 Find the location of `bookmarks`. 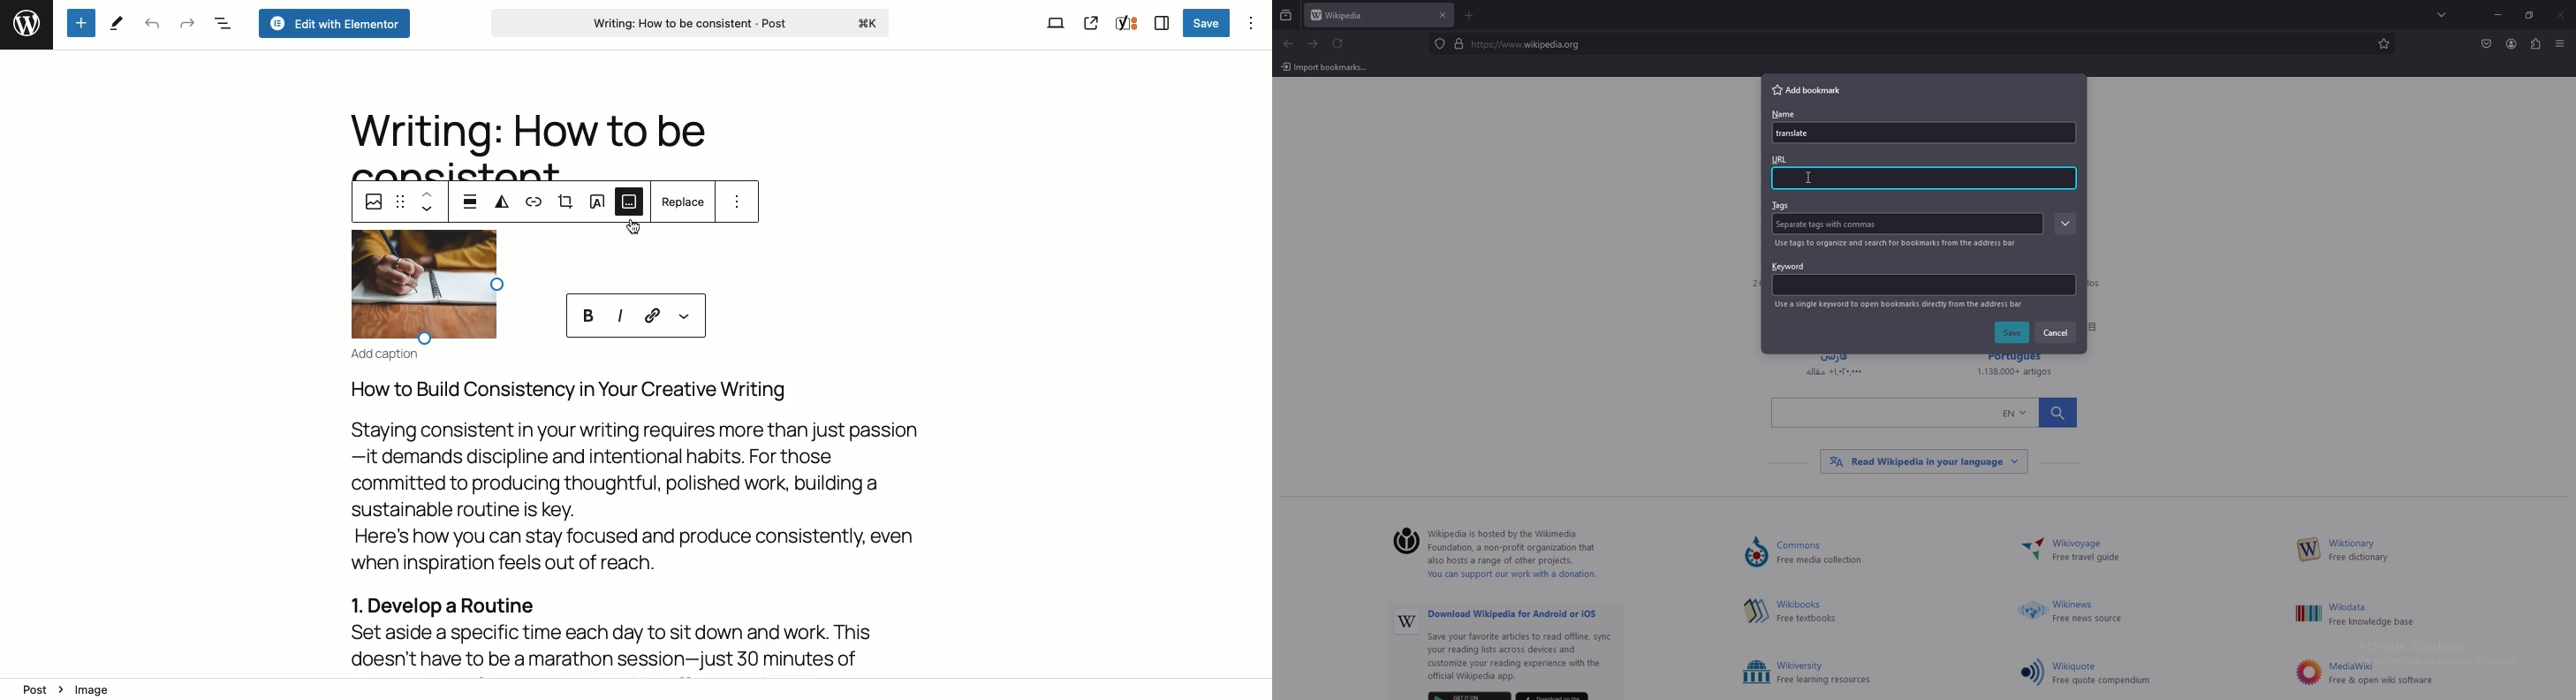

bookmarks is located at coordinates (2383, 43).